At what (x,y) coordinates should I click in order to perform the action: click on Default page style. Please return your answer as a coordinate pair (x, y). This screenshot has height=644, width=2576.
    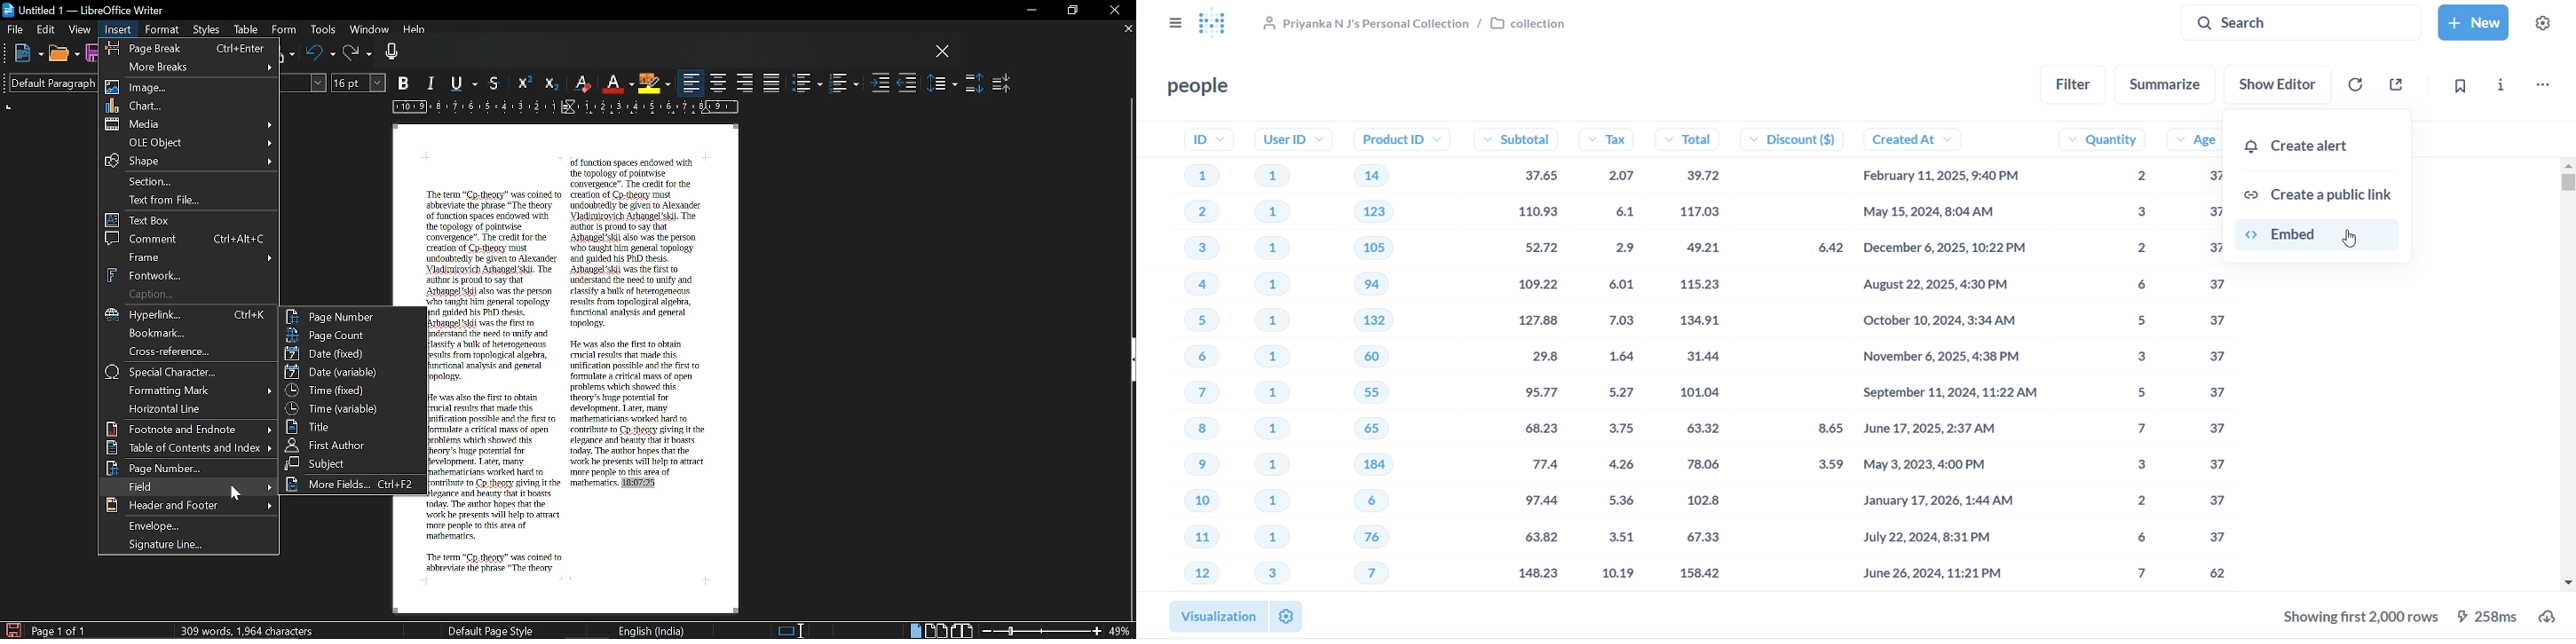
    Looking at the image, I should click on (491, 630).